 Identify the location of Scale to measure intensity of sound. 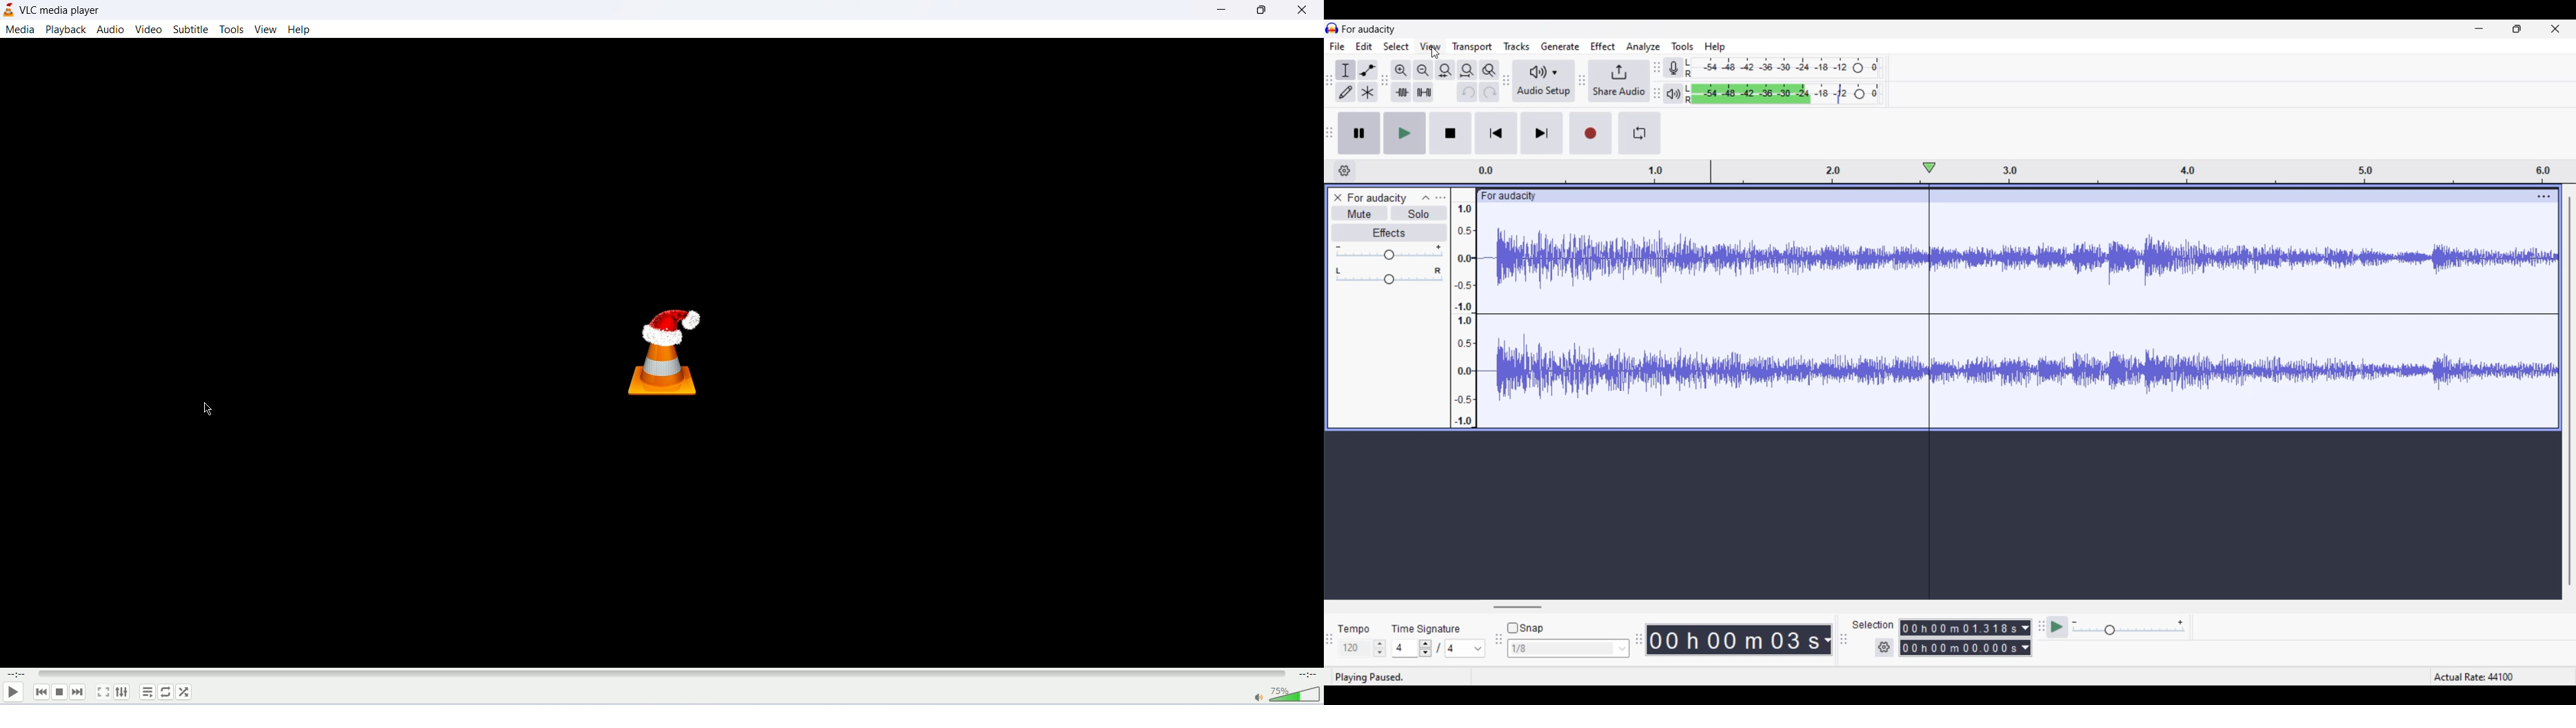
(1465, 315).